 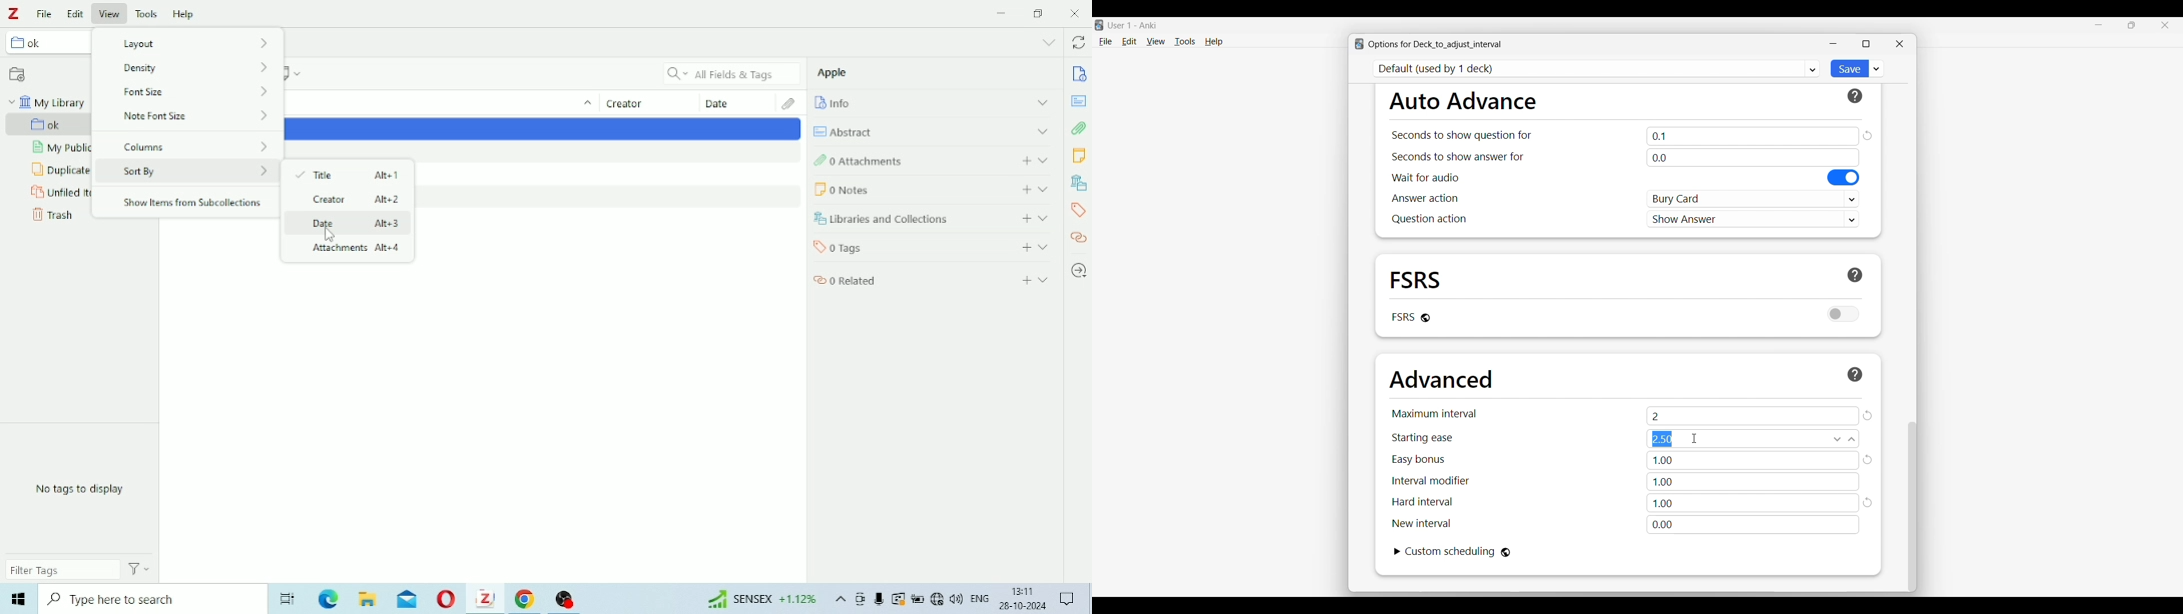 I want to click on reload, so click(x=1867, y=135).